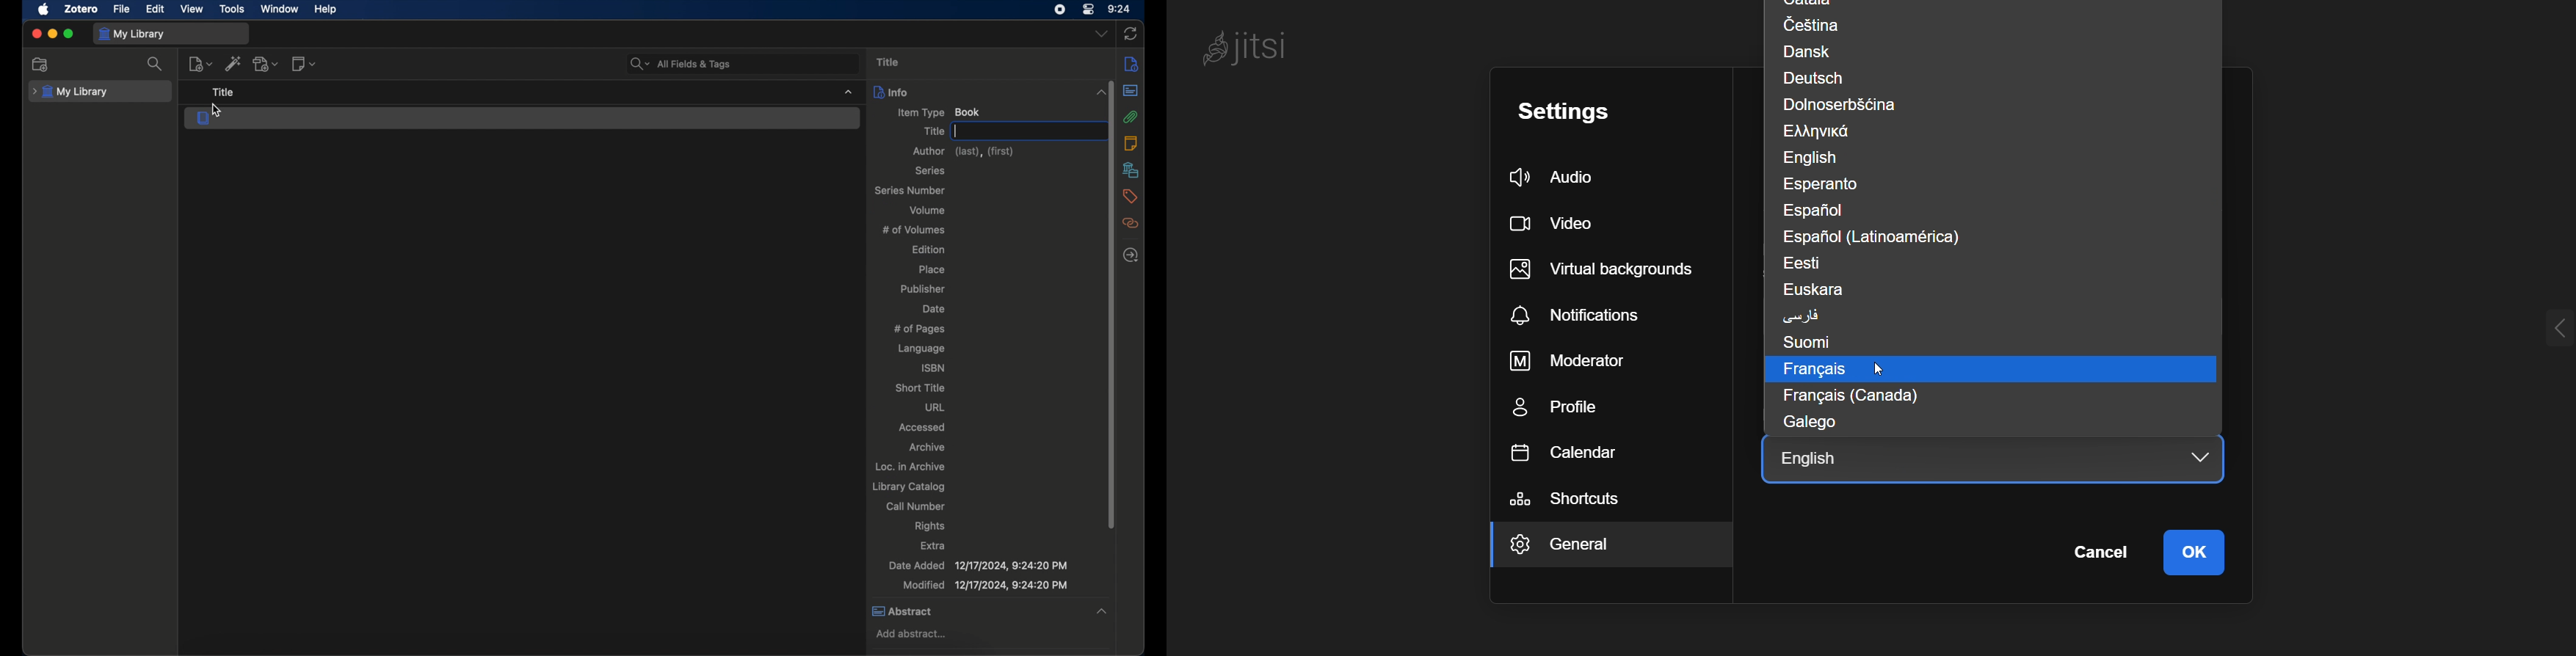  Describe the element at coordinates (191, 9) in the screenshot. I see `view` at that location.